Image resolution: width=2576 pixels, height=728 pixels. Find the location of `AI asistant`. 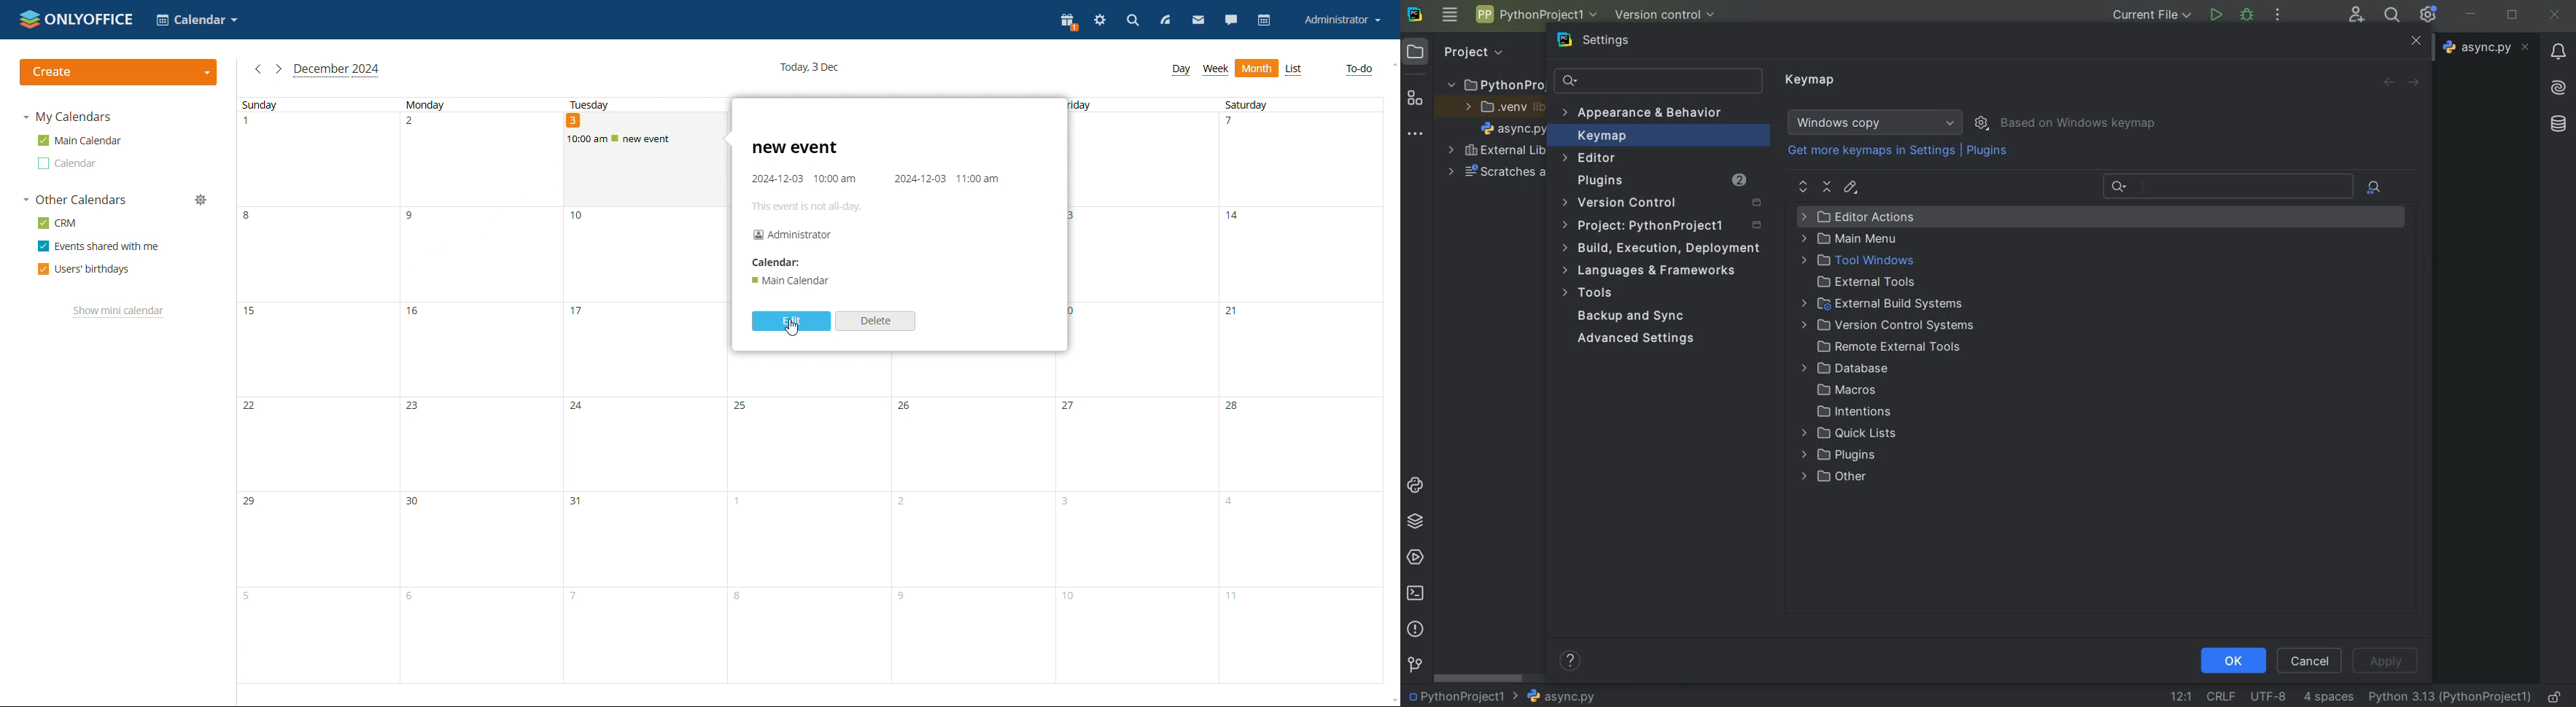

AI asistant is located at coordinates (2557, 84).